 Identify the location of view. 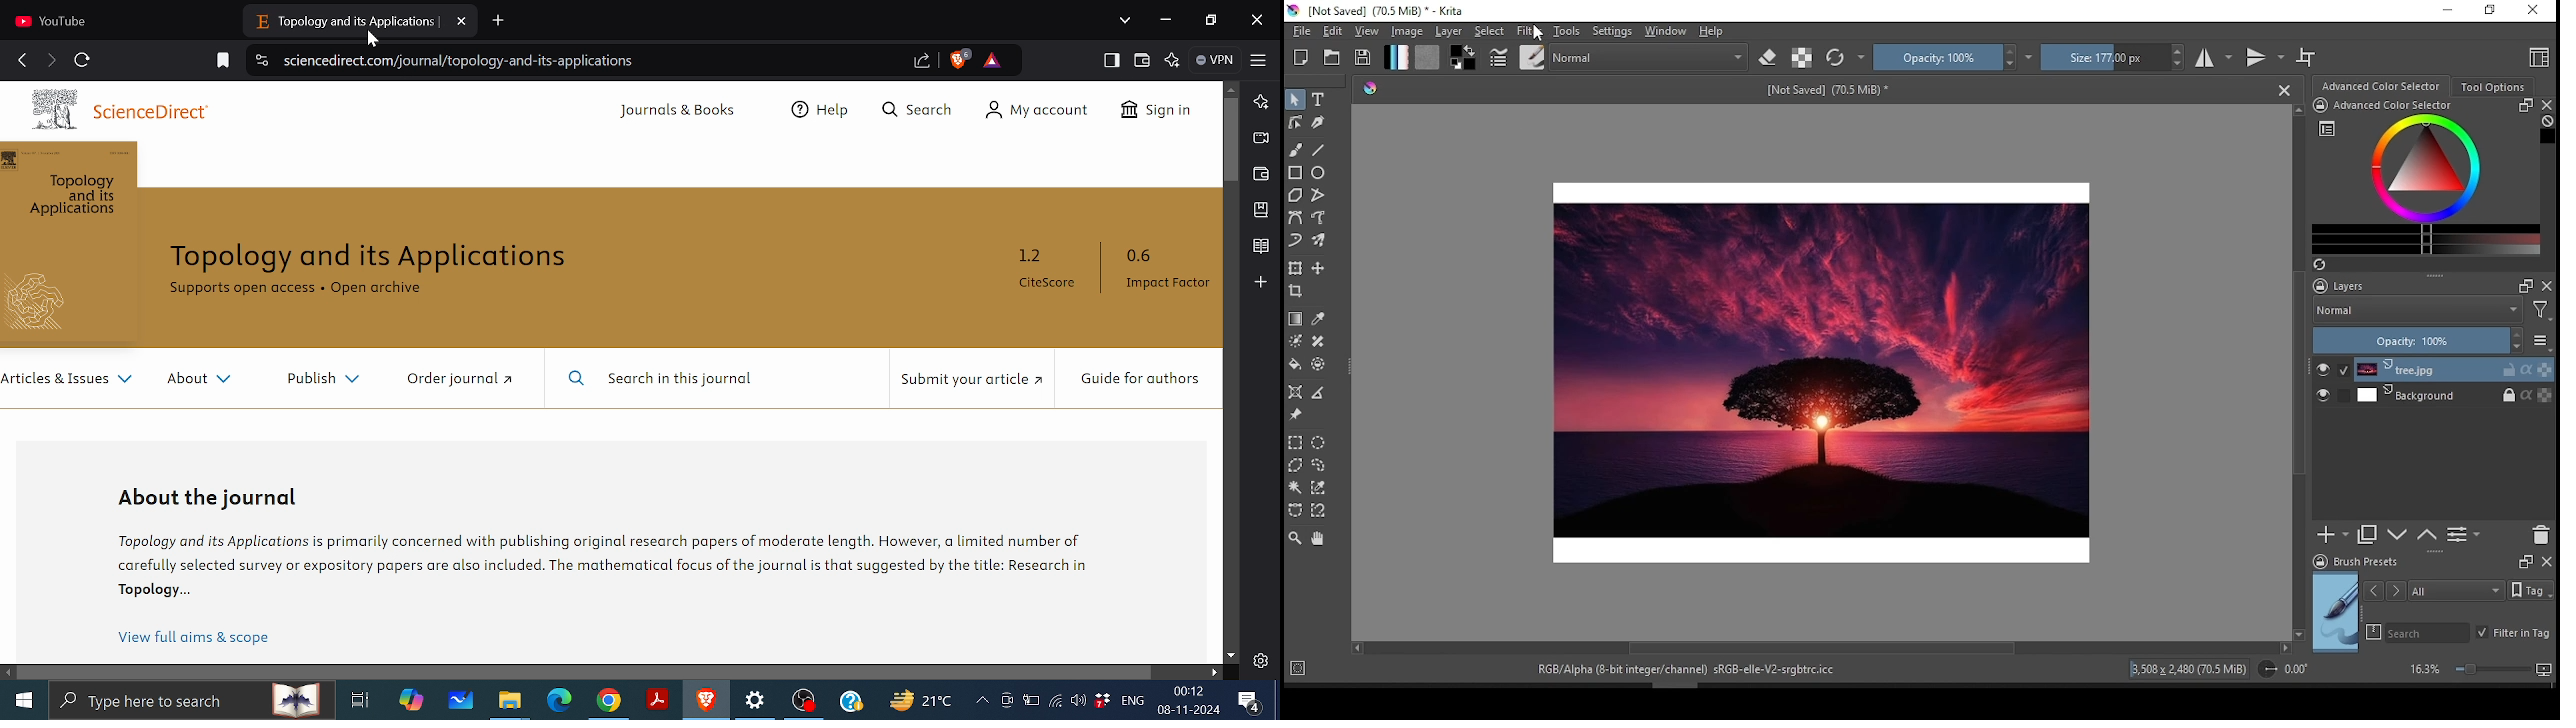
(1367, 31).